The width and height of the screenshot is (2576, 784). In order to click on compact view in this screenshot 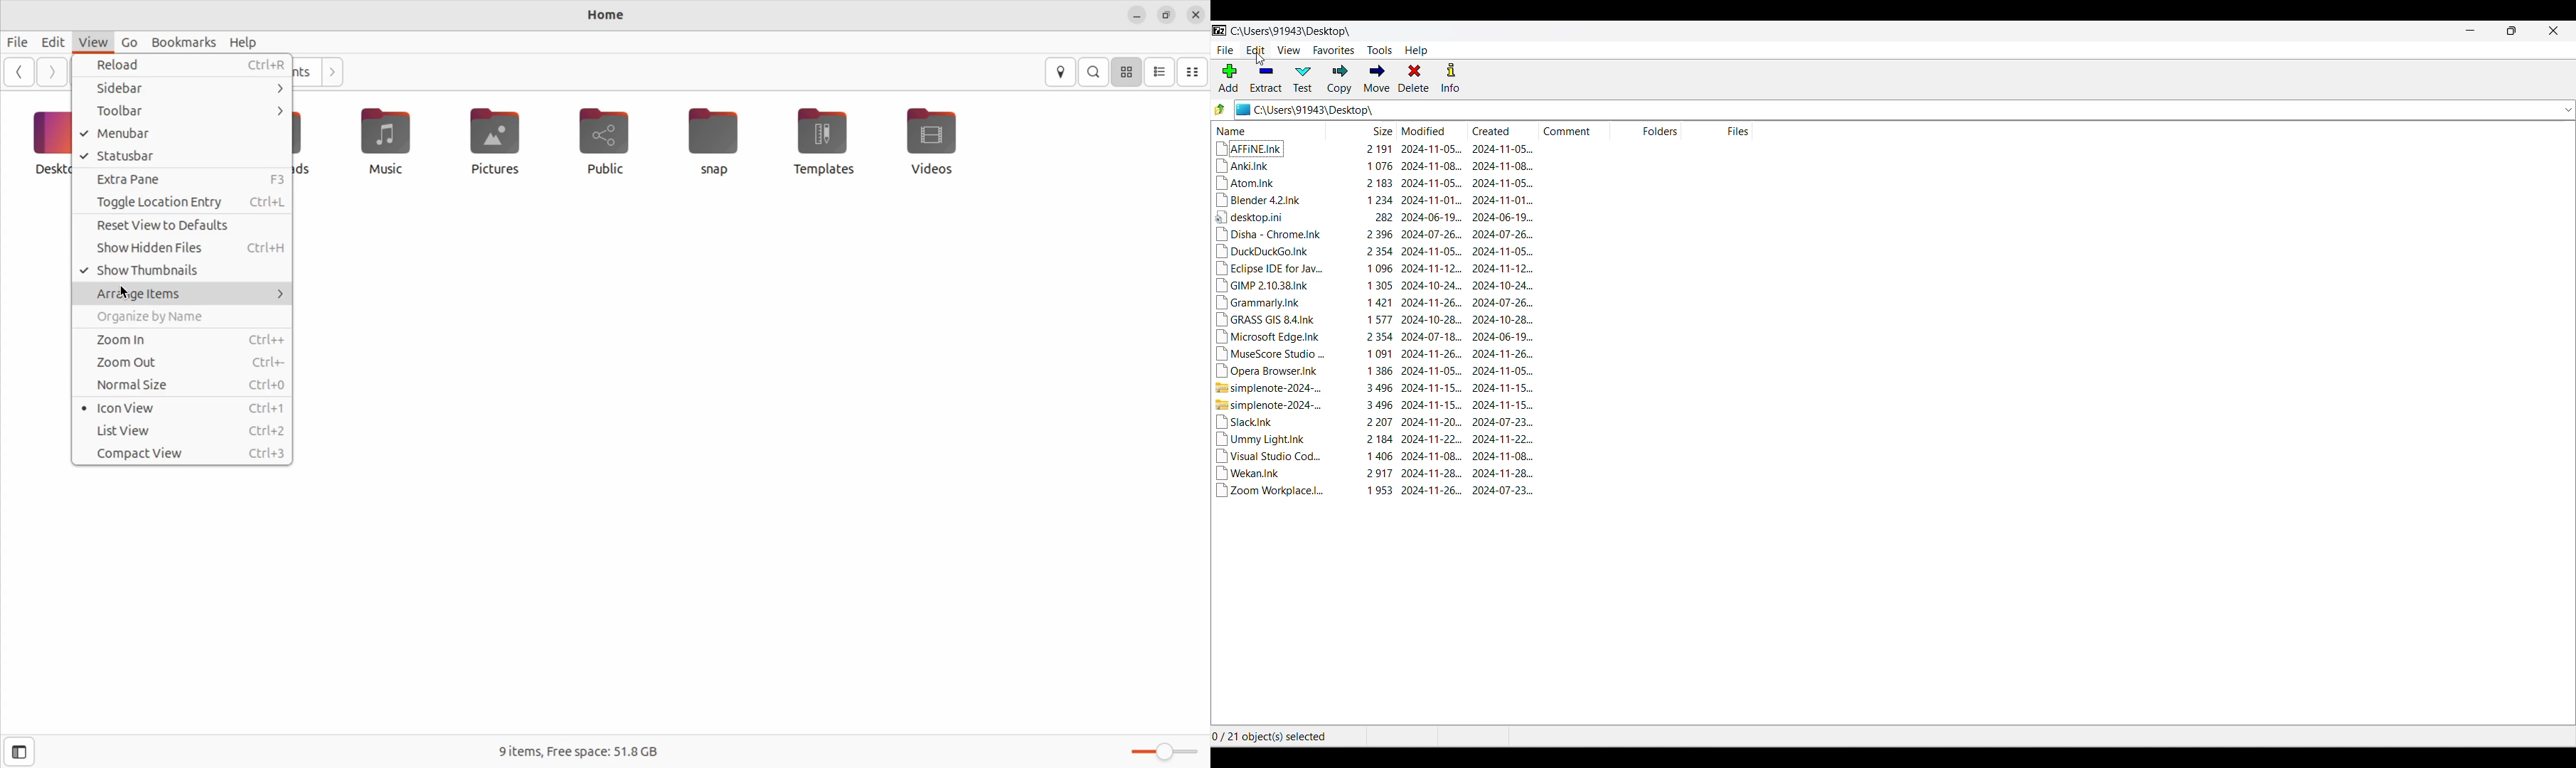, I will do `click(1195, 70)`.